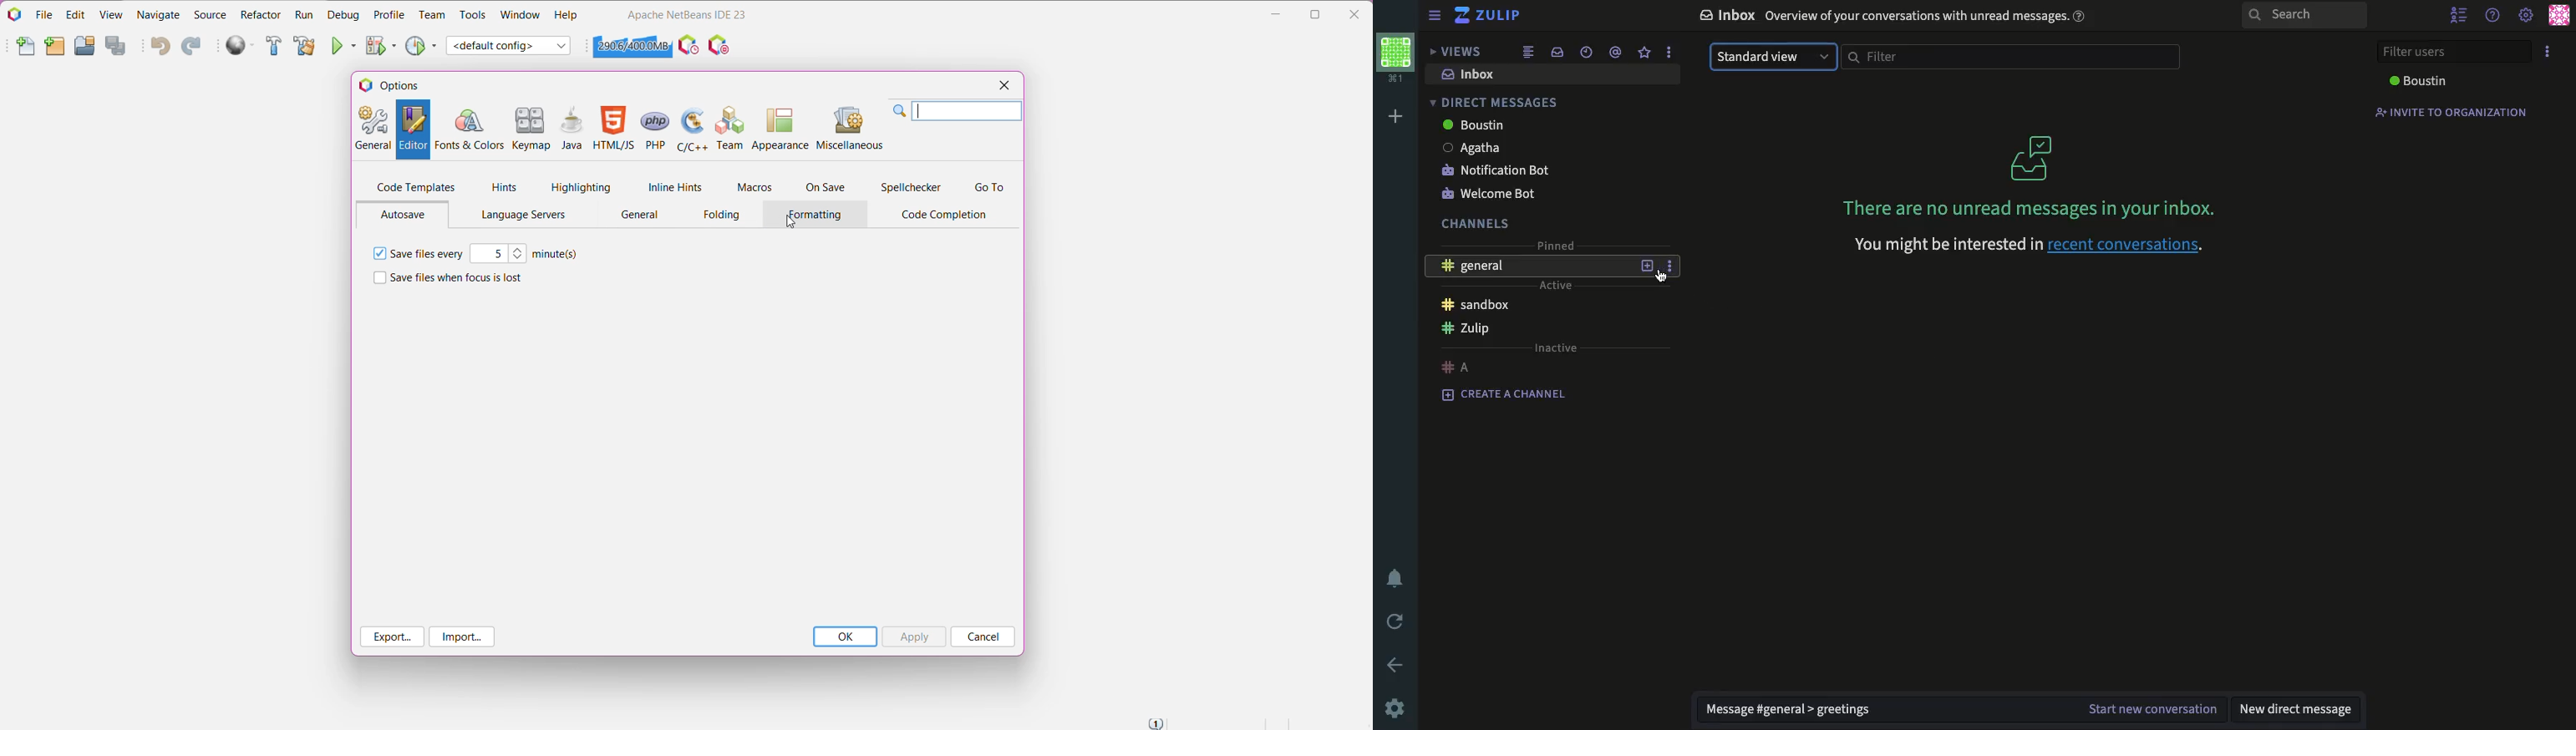  What do you see at coordinates (1397, 59) in the screenshot?
I see `workspace profile` at bounding box center [1397, 59].